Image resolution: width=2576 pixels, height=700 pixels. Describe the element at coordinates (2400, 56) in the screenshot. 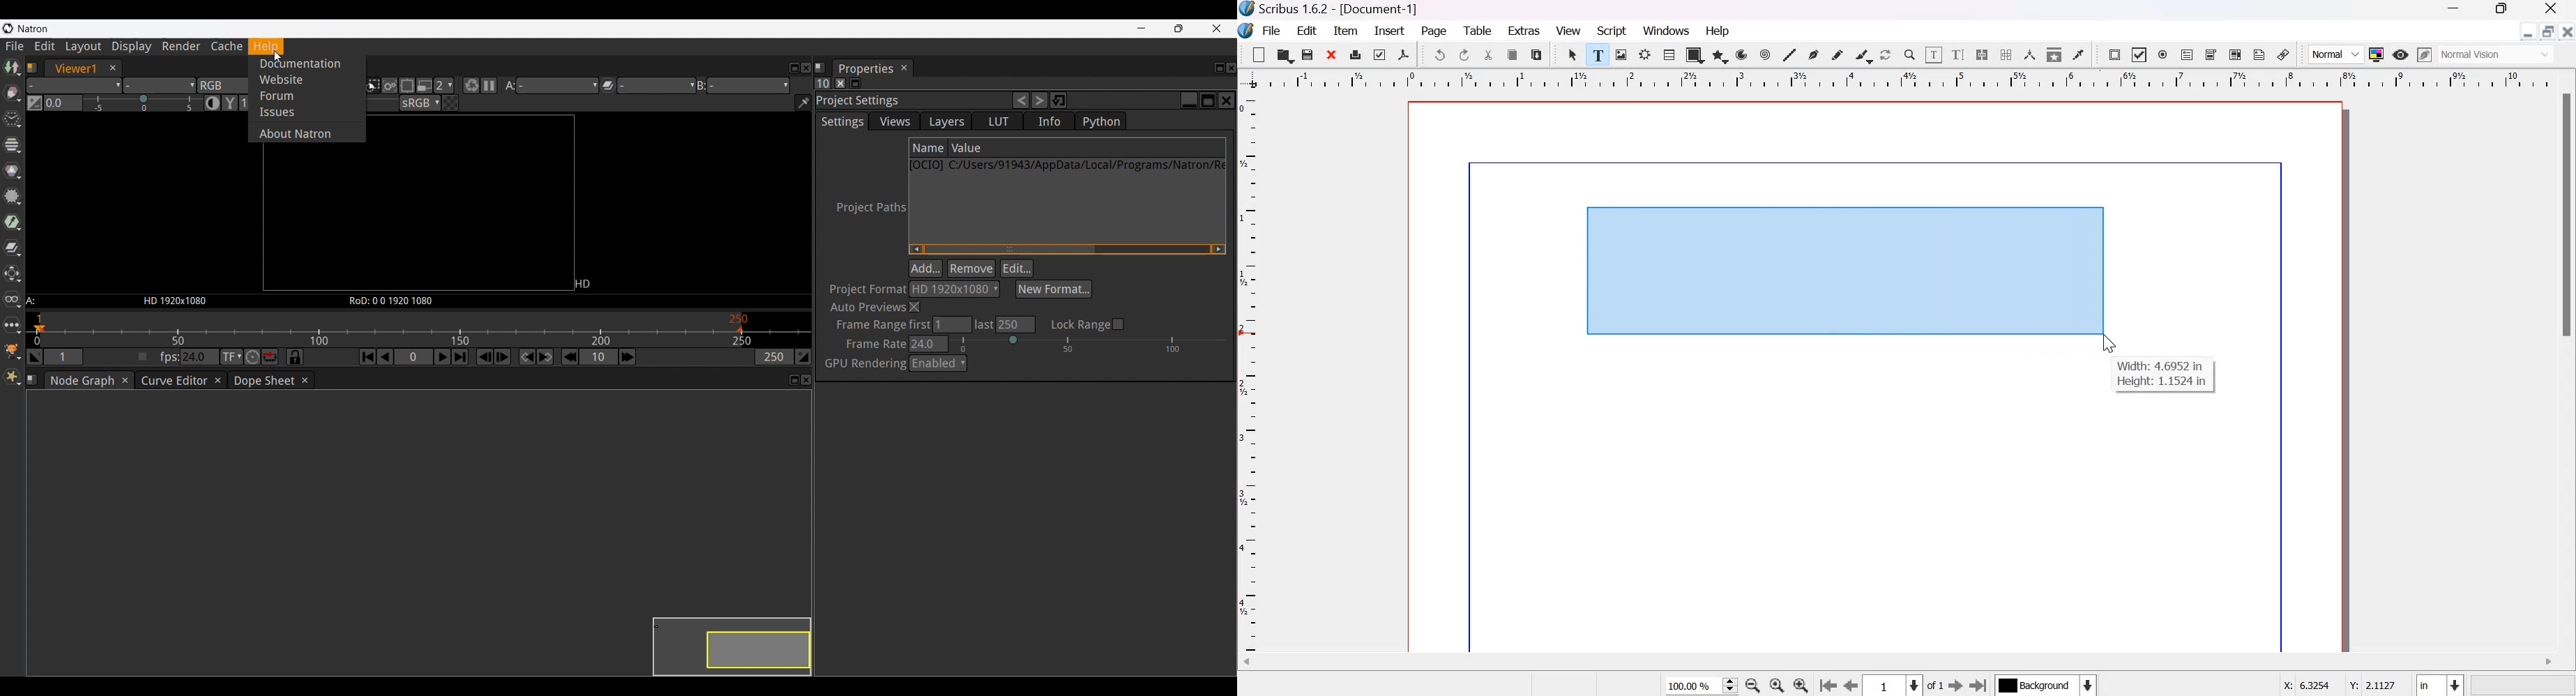

I see `Preview mode` at that location.